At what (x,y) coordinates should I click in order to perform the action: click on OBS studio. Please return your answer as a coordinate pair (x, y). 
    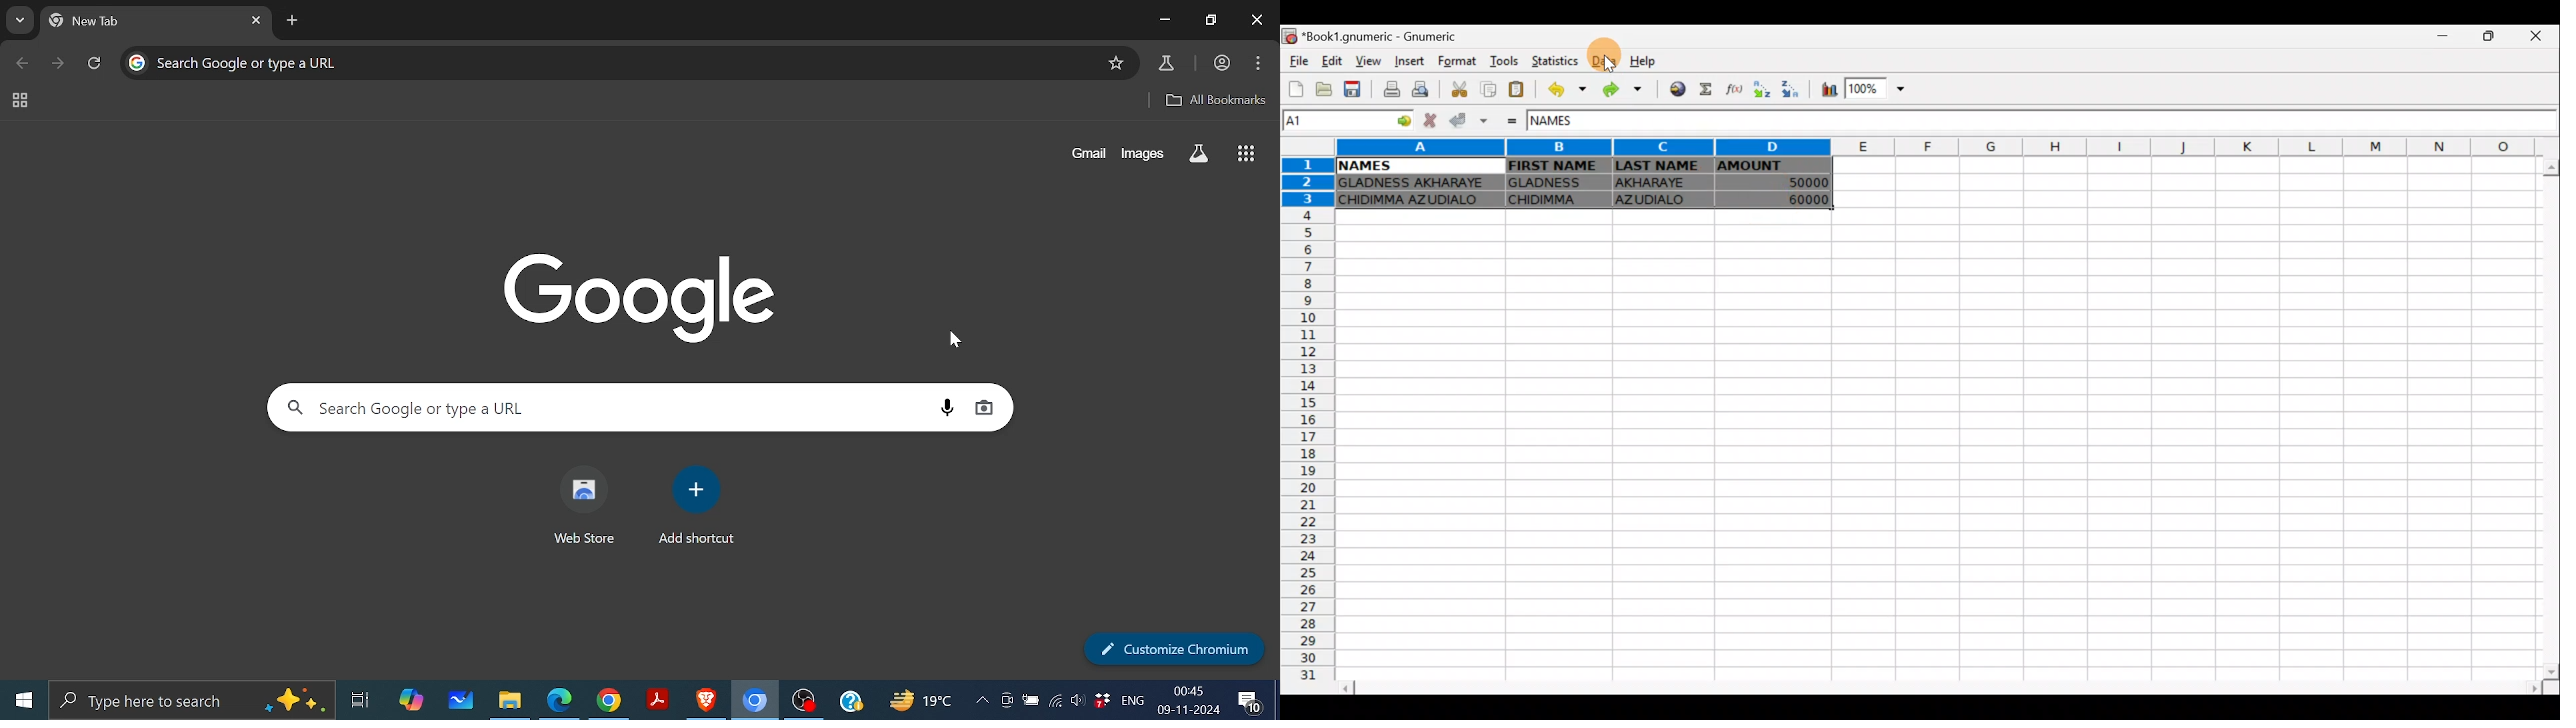
    Looking at the image, I should click on (804, 700).